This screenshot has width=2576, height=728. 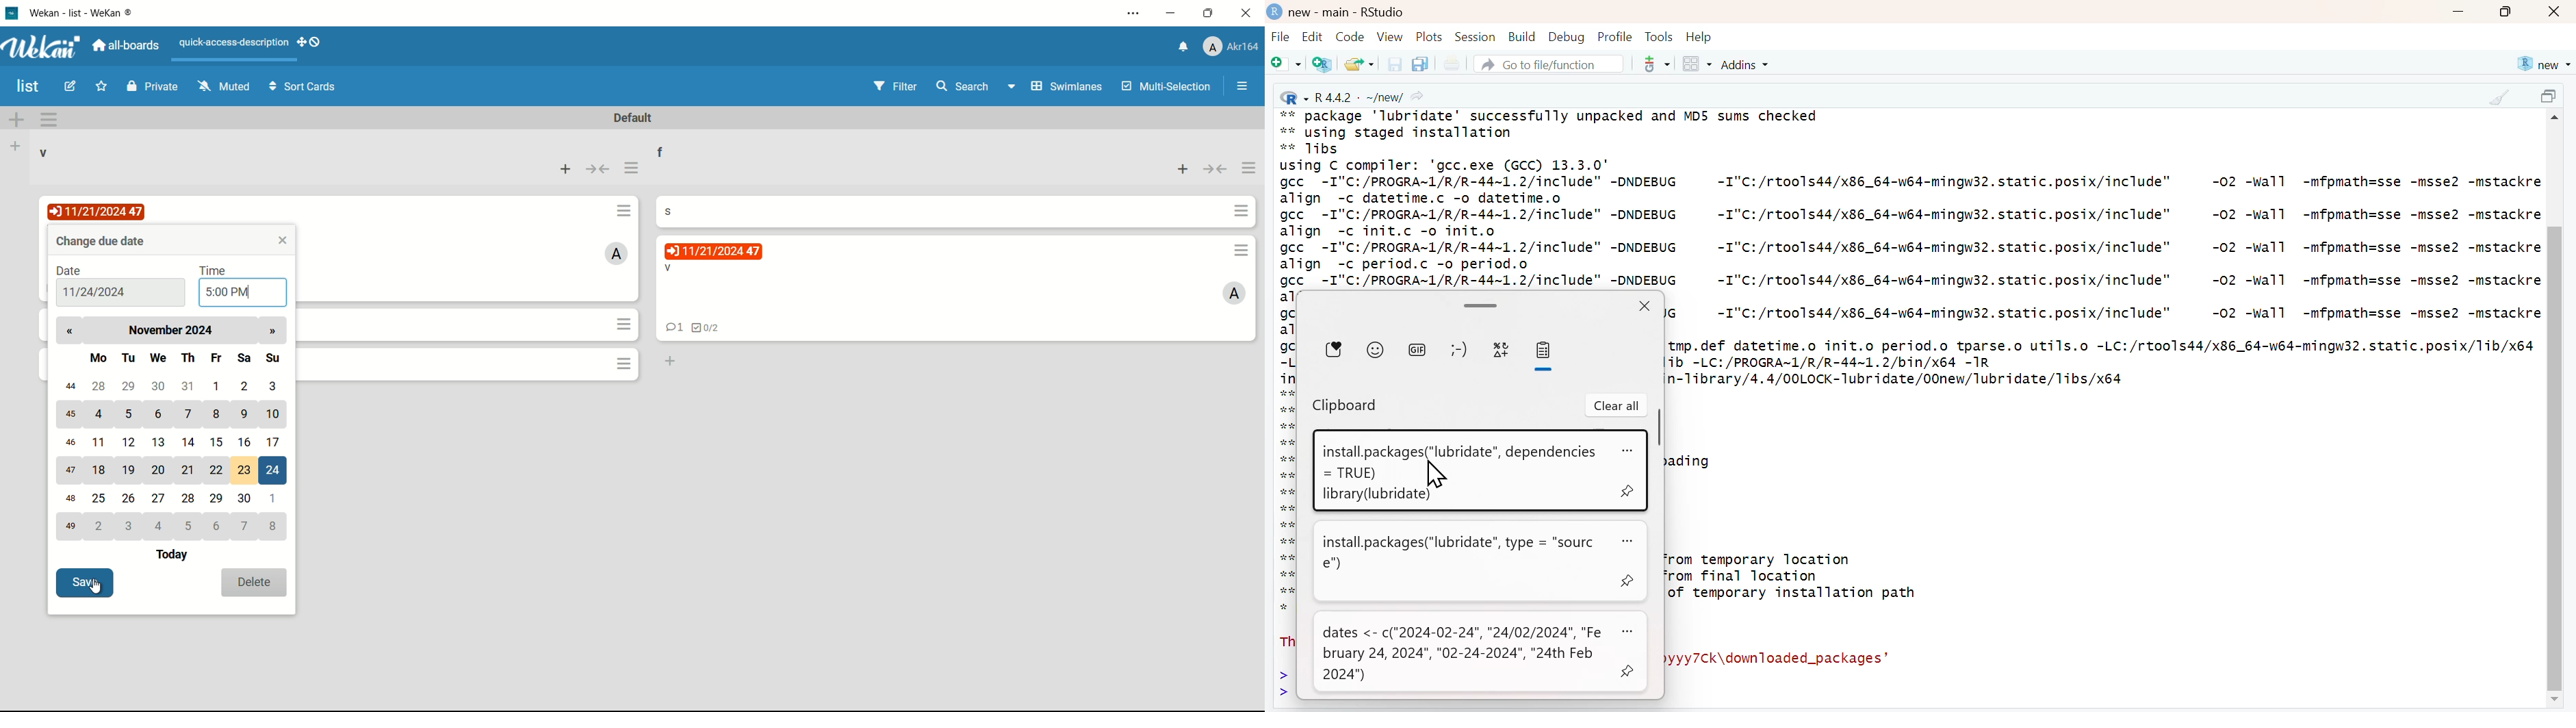 I want to click on close app, so click(x=1247, y=13).